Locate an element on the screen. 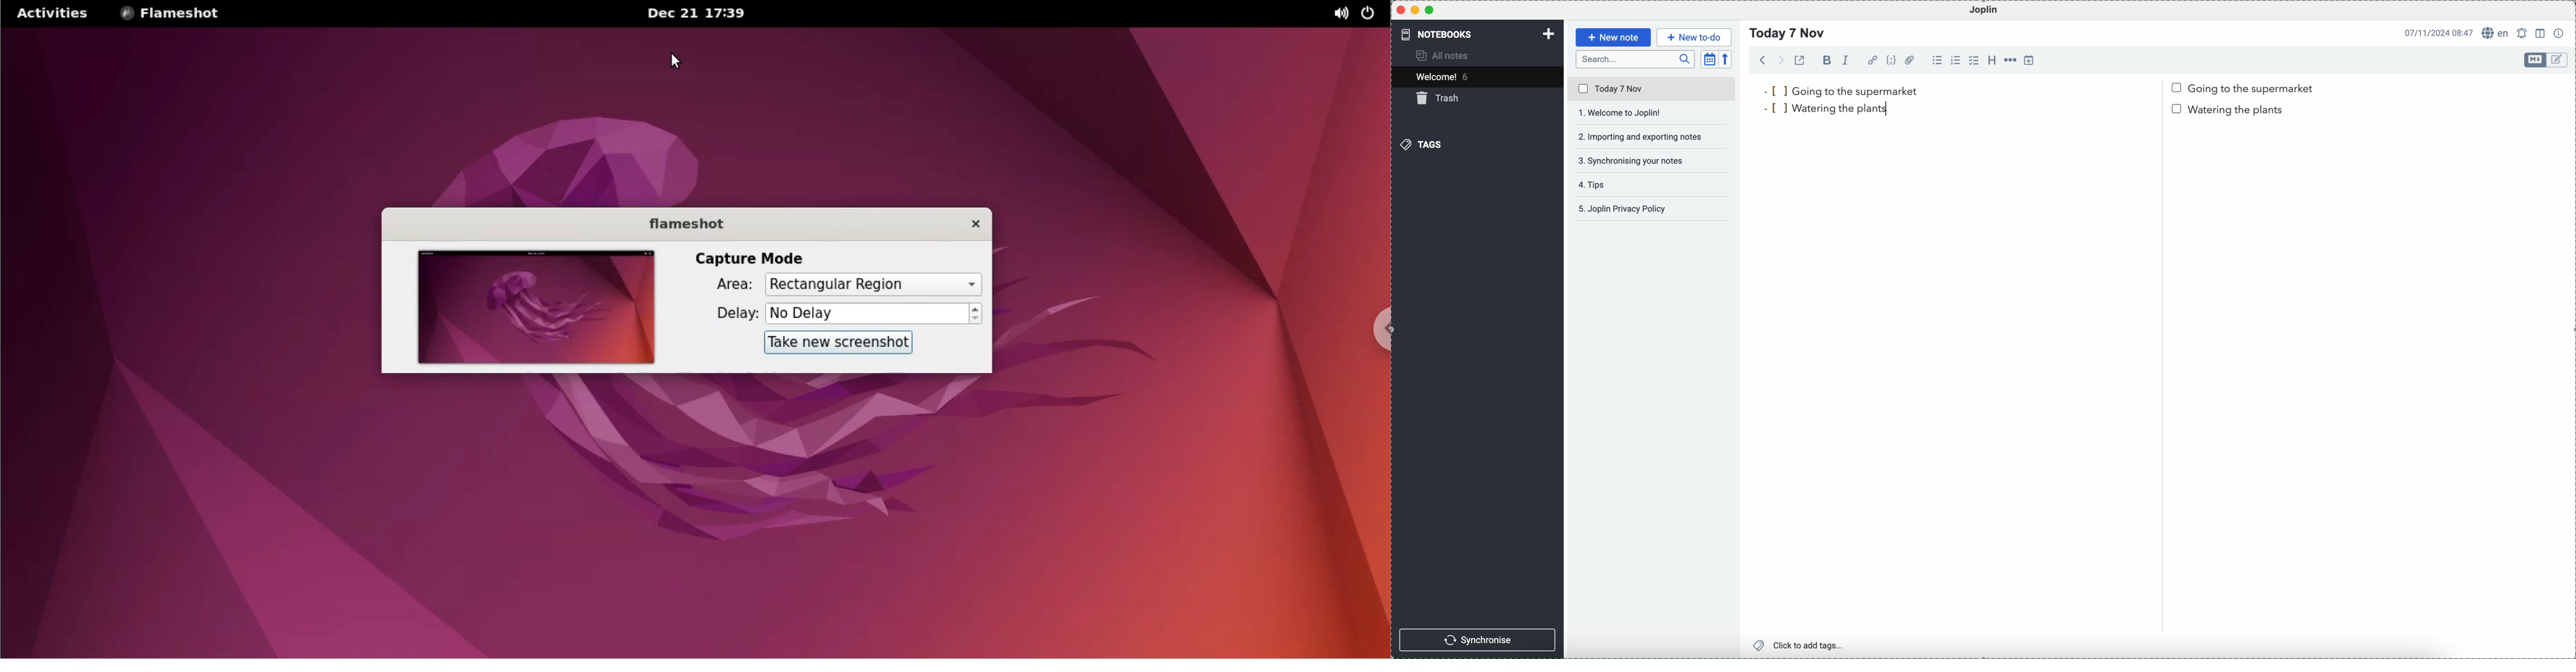 The width and height of the screenshot is (2576, 672). welcome! 6 is located at coordinates (1445, 76).